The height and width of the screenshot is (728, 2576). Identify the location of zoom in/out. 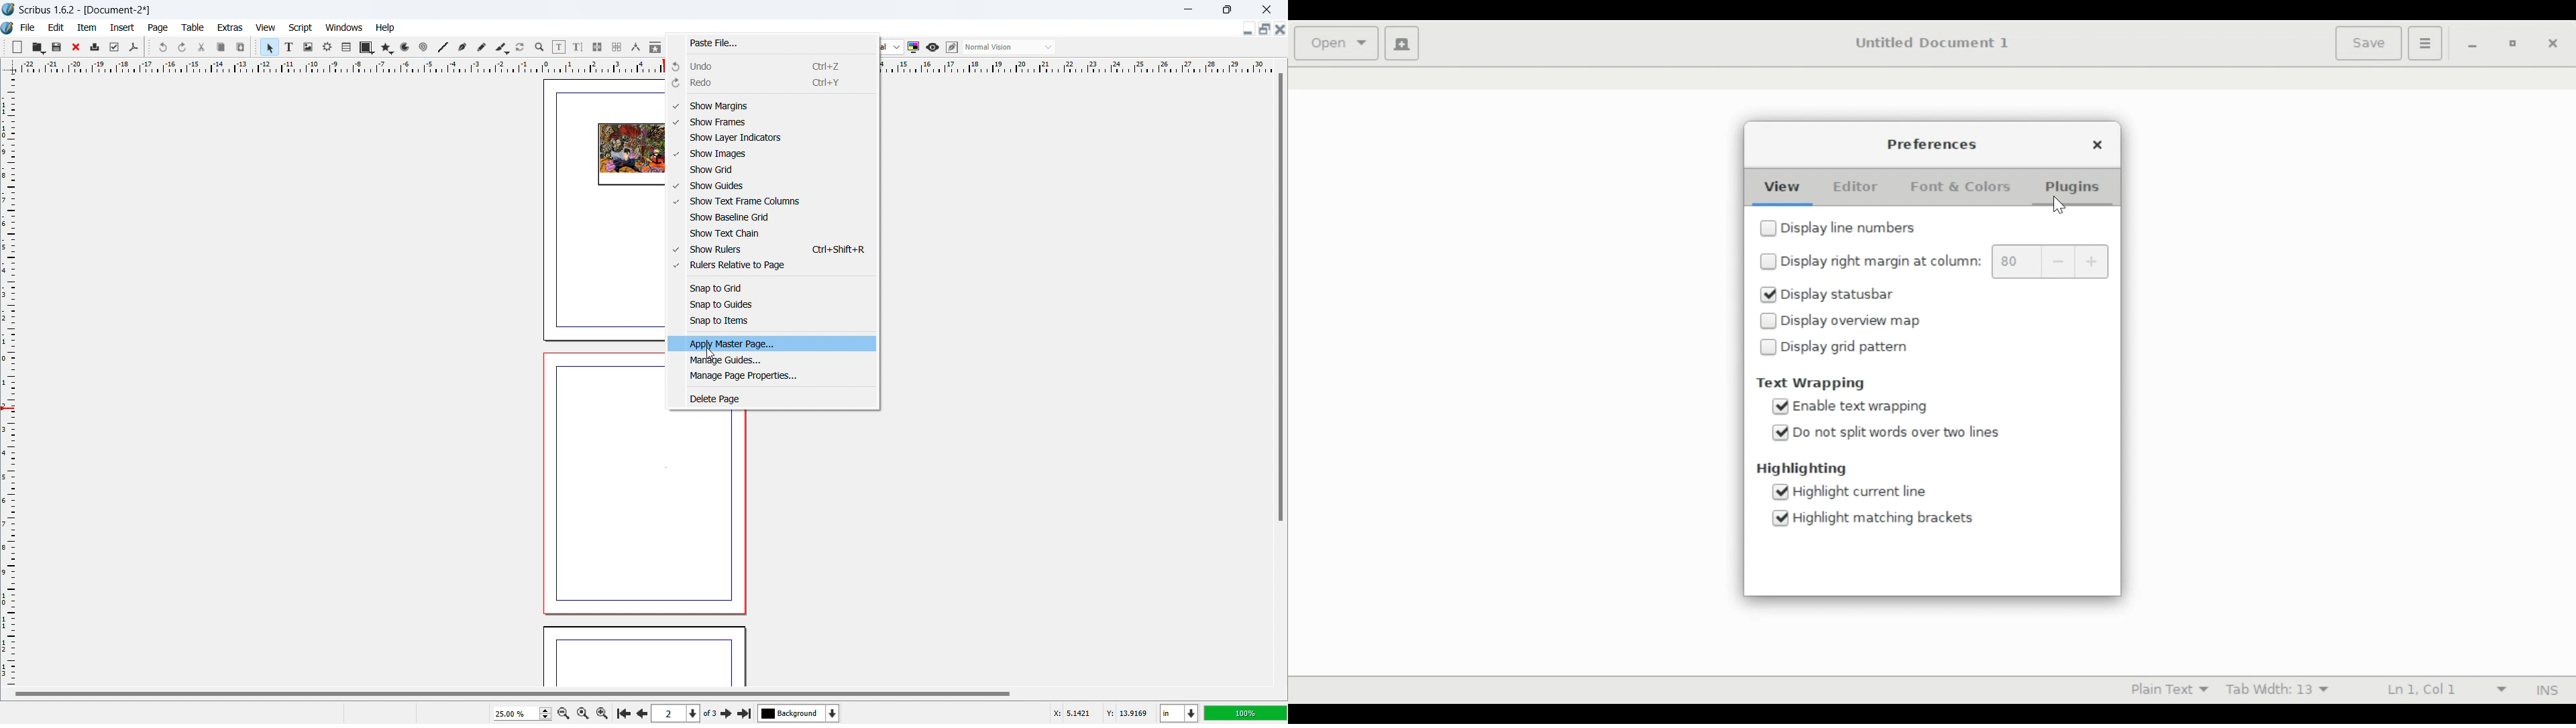
(540, 48).